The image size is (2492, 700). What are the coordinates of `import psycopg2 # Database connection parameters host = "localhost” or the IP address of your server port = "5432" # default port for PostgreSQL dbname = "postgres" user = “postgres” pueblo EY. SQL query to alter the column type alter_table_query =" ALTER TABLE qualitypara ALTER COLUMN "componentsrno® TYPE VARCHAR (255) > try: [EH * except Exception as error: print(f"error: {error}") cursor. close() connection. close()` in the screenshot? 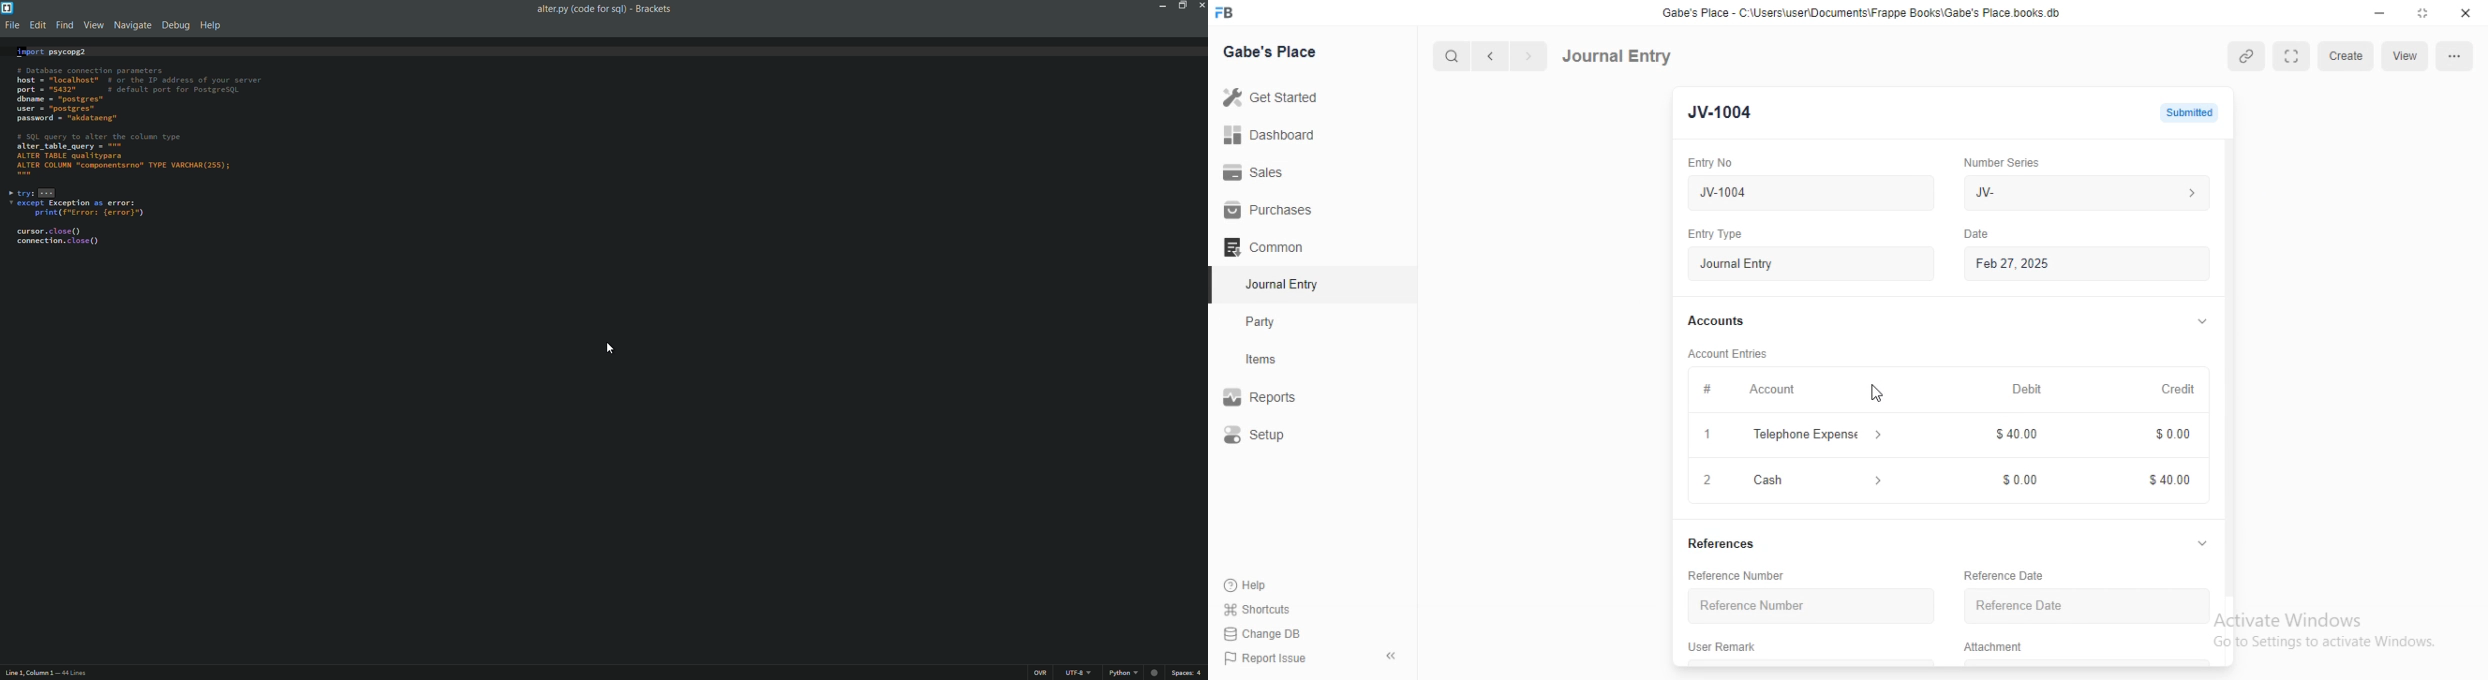 It's located at (604, 146).